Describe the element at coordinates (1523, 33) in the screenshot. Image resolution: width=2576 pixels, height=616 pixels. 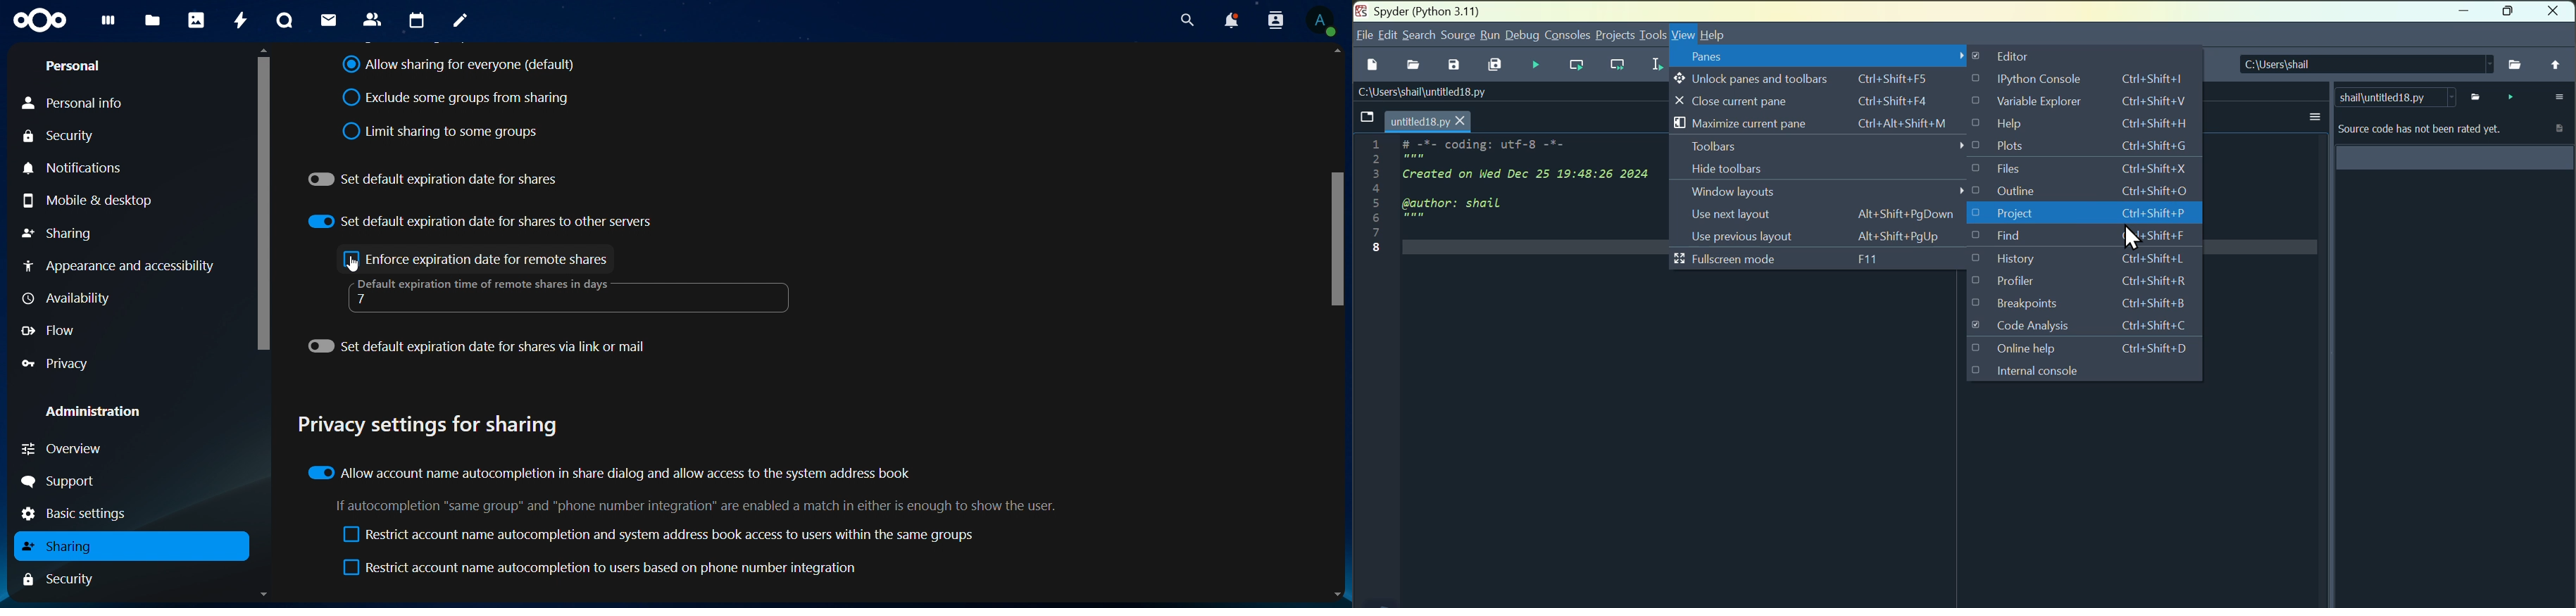
I see `Debugs` at that location.